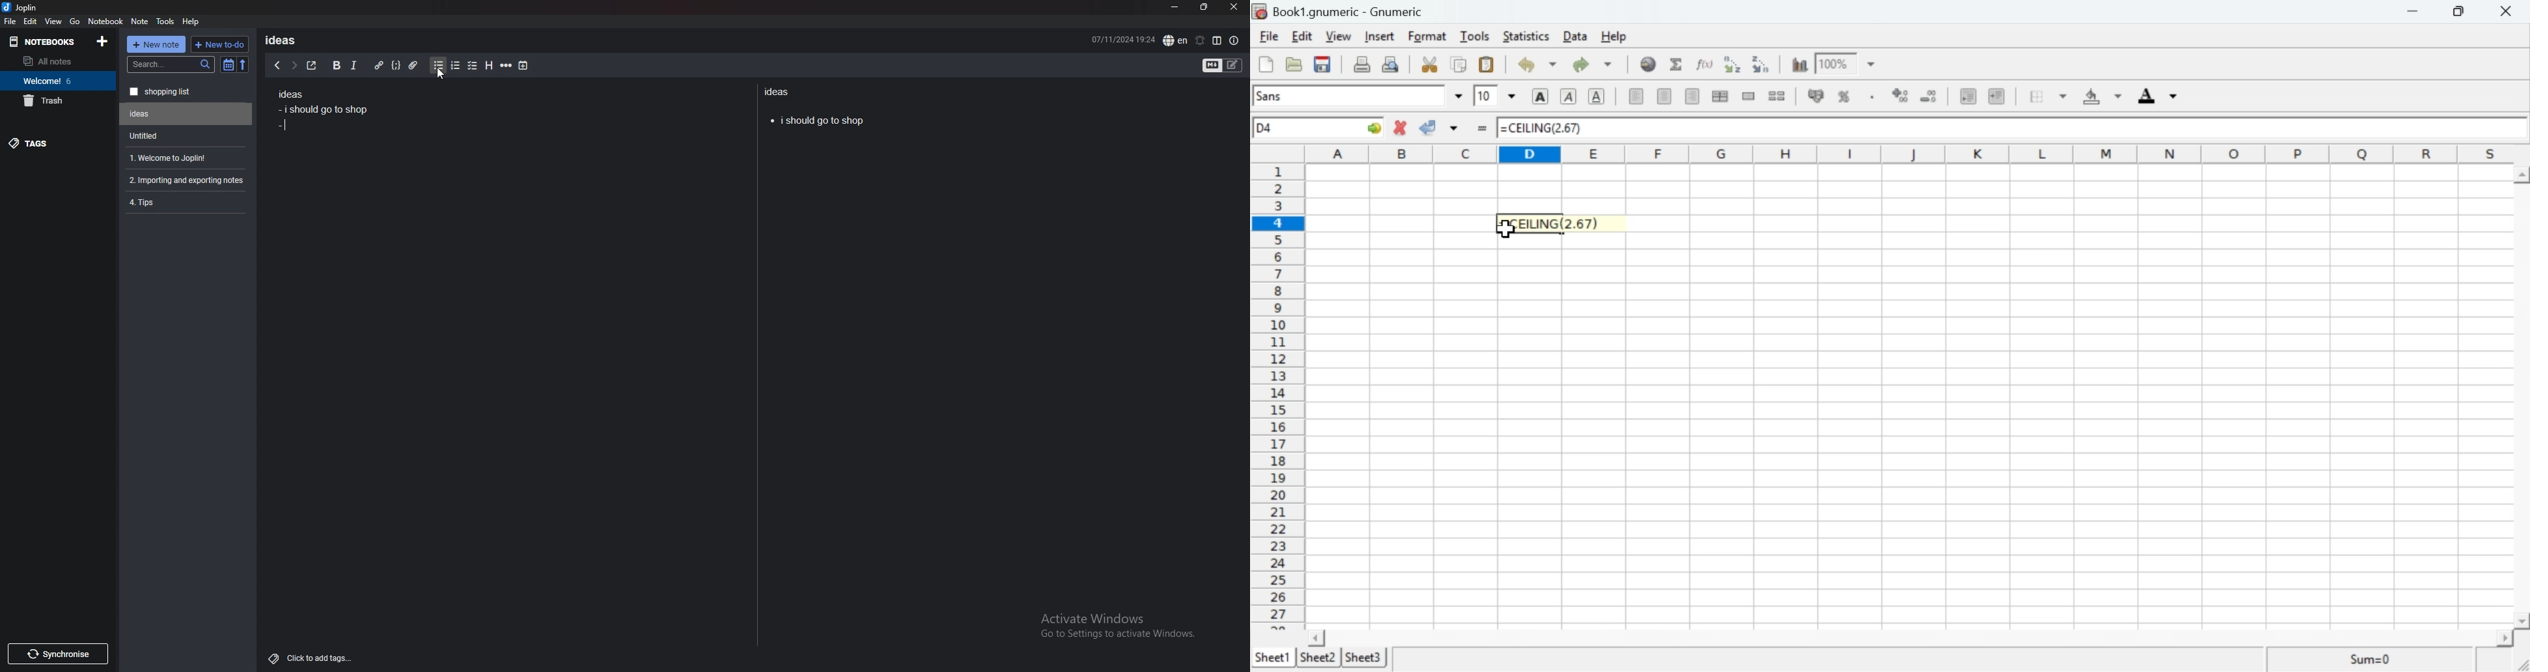  What do you see at coordinates (186, 114) in the screenshot?
I see `Untitled` at bounding box center [186, 114].